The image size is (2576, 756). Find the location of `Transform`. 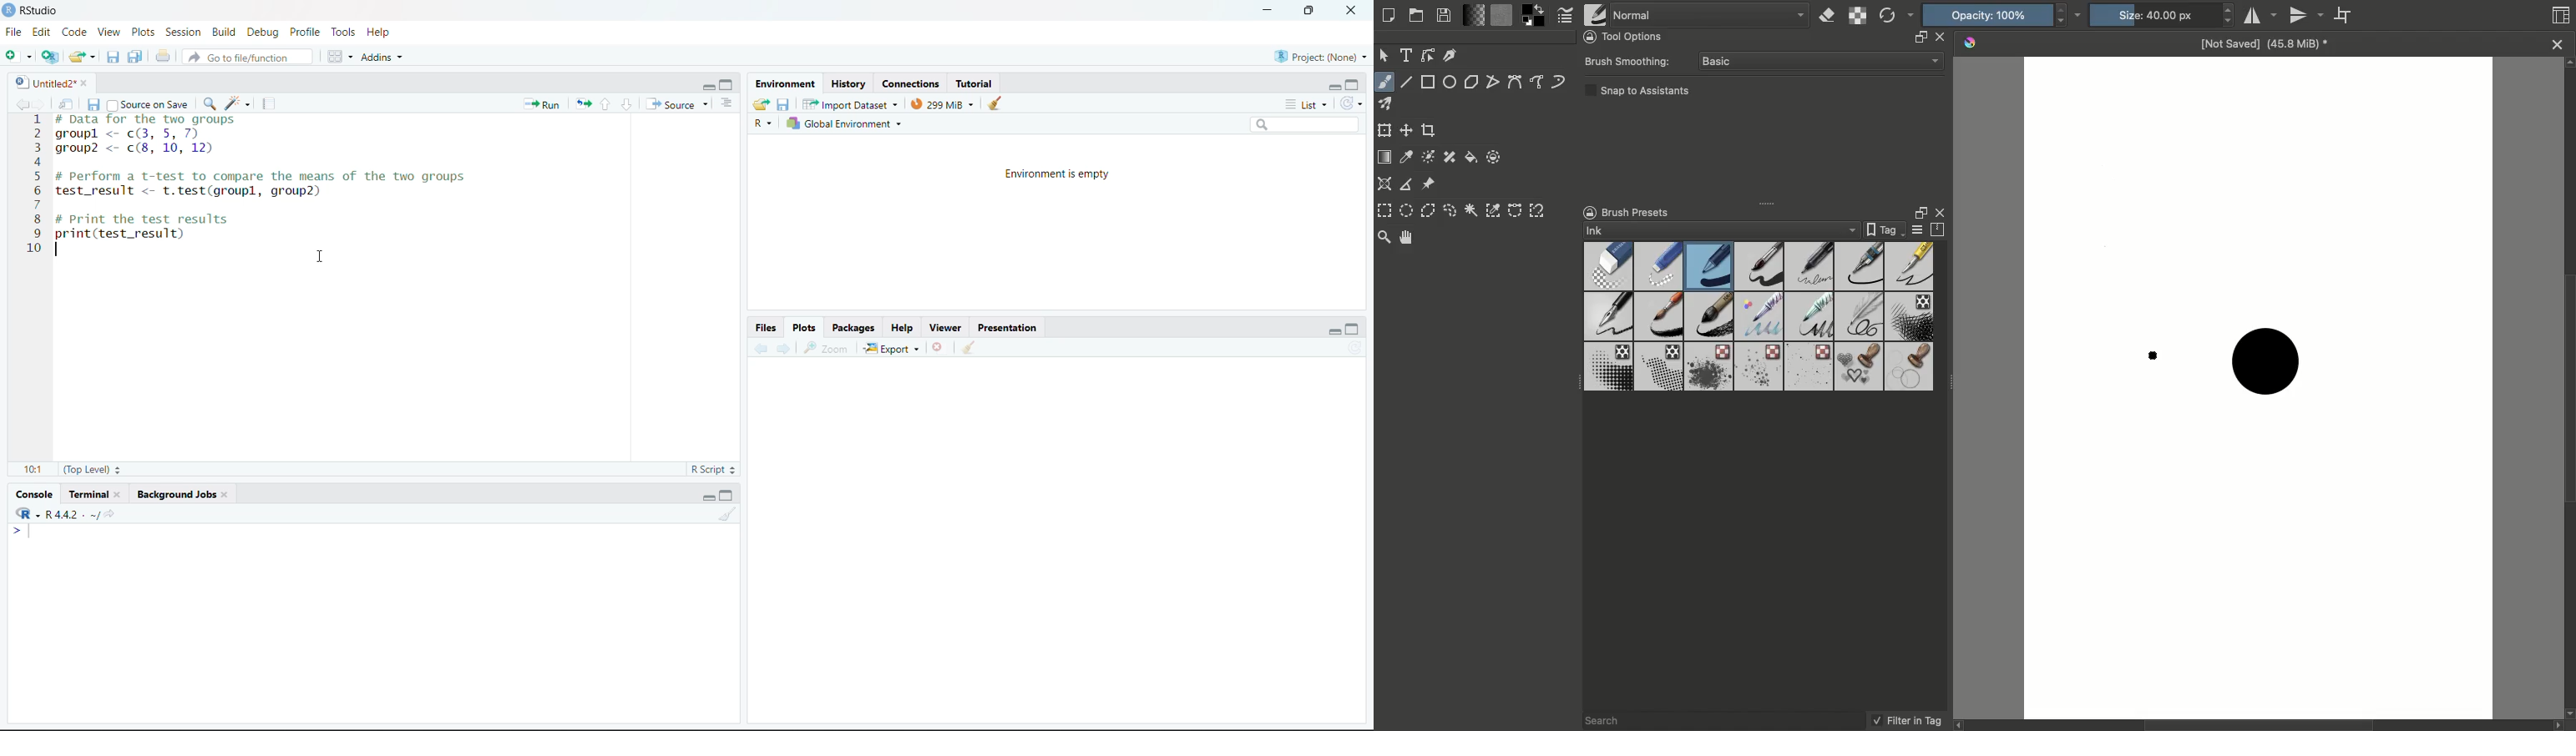

Transform is located at coordinates (1384, 130).